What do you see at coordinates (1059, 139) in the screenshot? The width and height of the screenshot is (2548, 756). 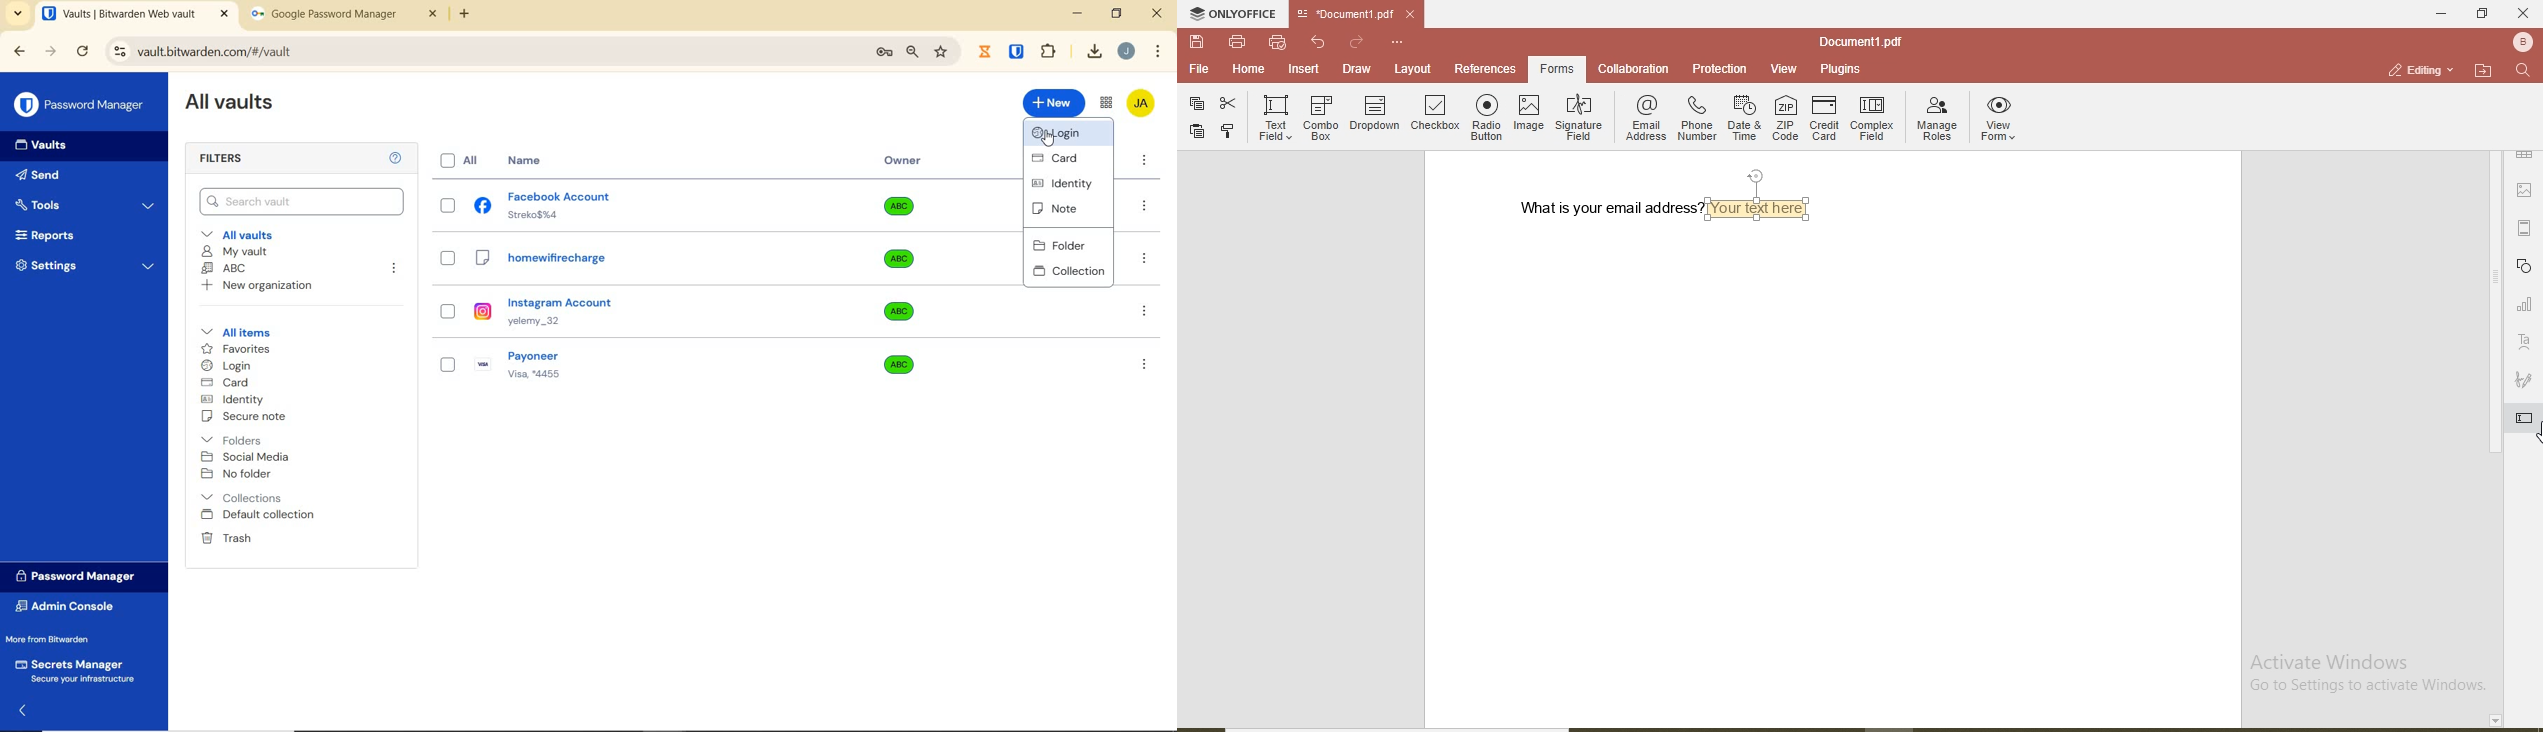 I see `cursor` at bounding box center [1059, 139].